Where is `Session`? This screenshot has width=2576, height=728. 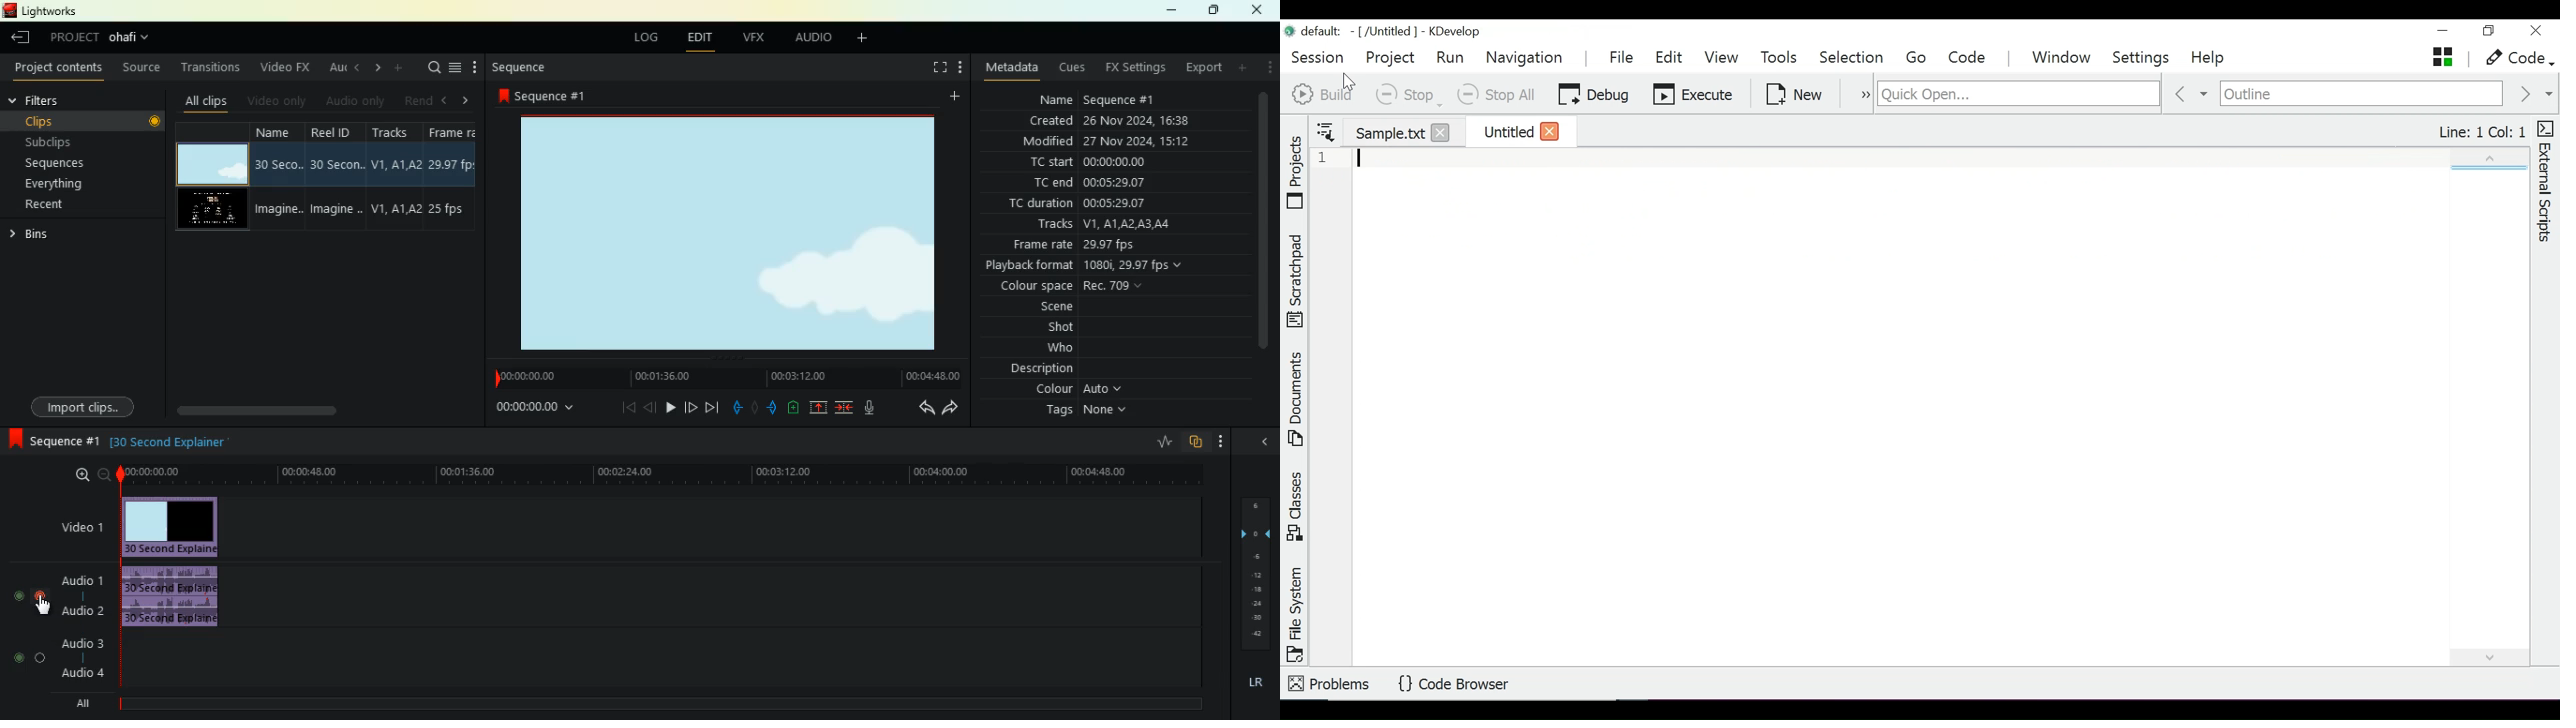 Session is located at coordinates (1317, 57).